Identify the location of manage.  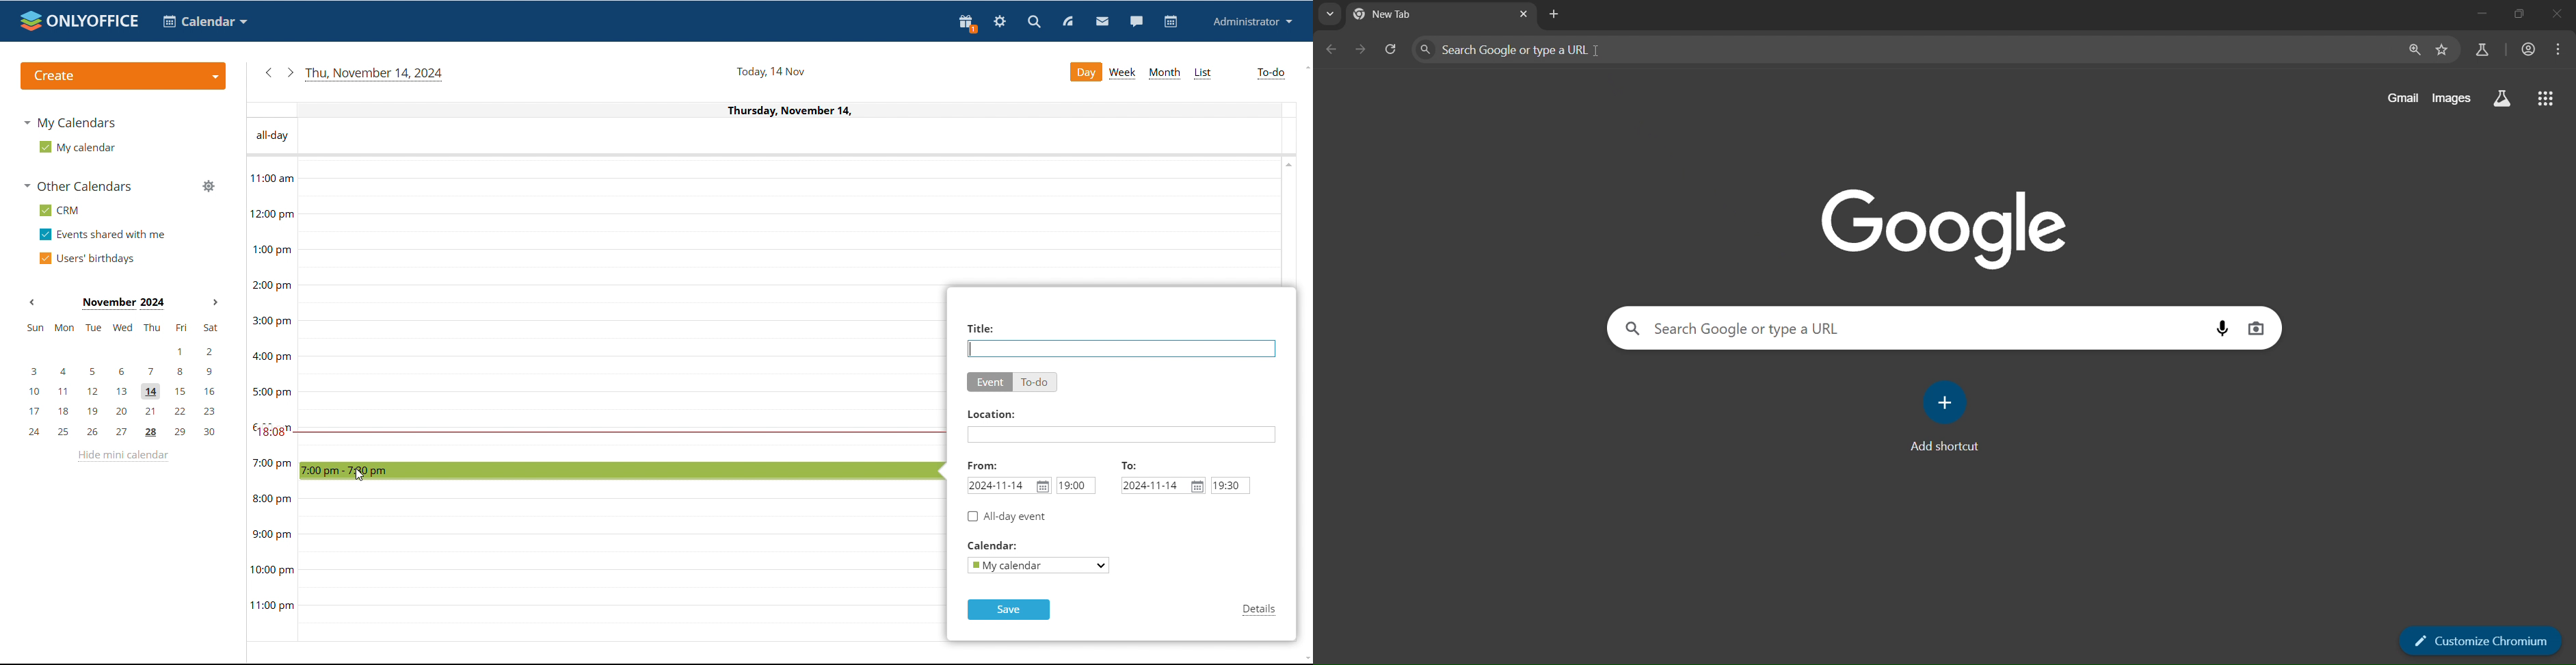
(207, 185).